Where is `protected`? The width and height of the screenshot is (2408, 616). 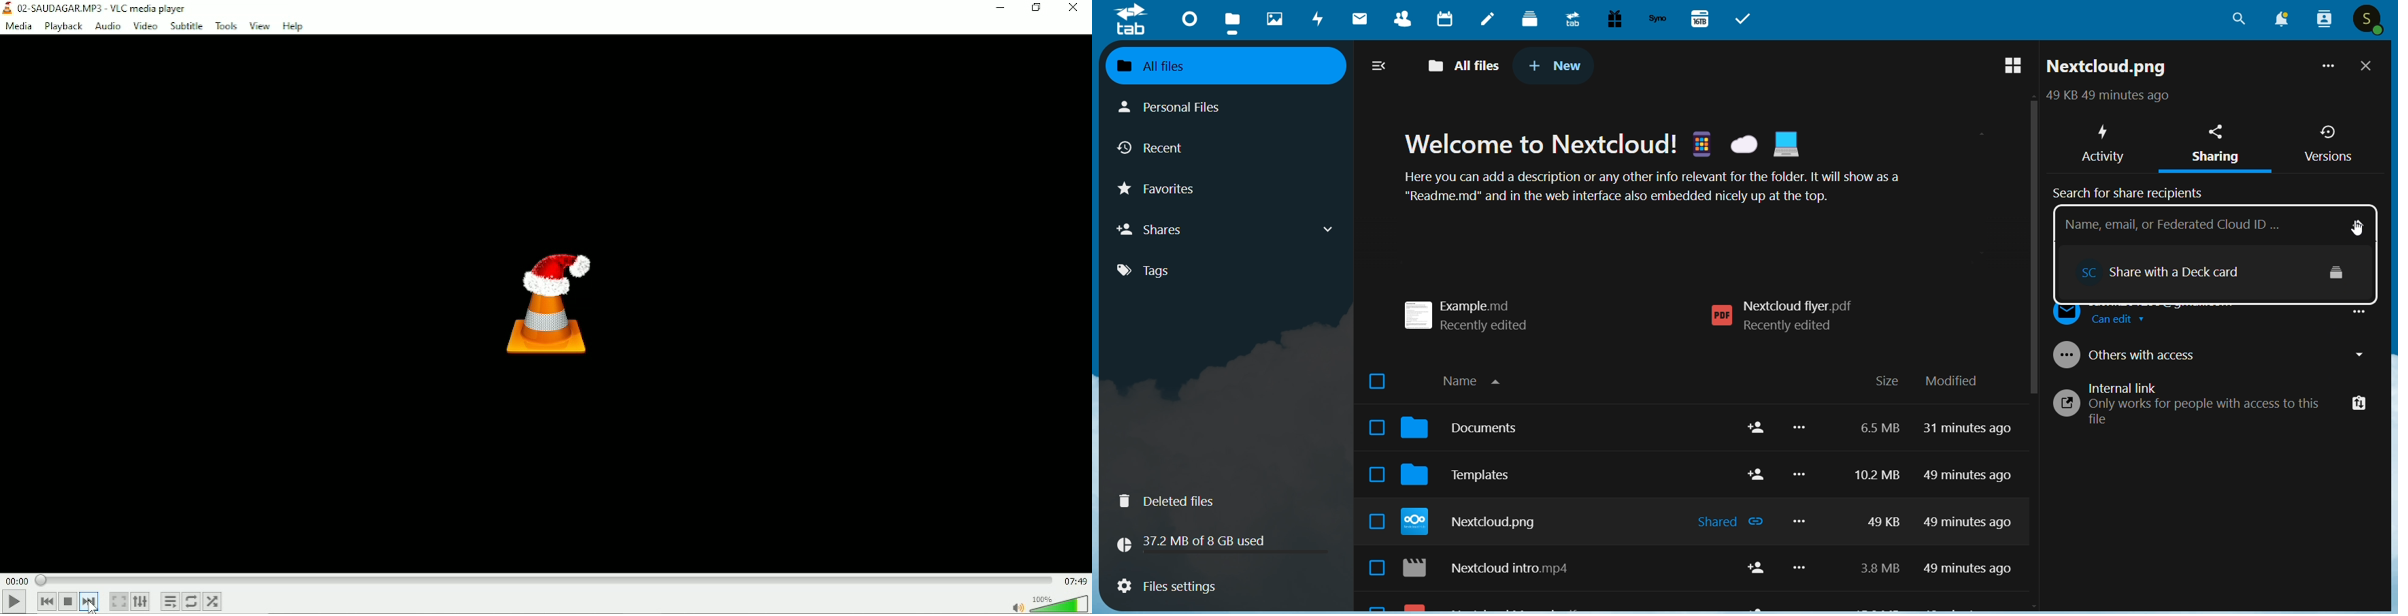 protected is located at coordinates (2338, 271).